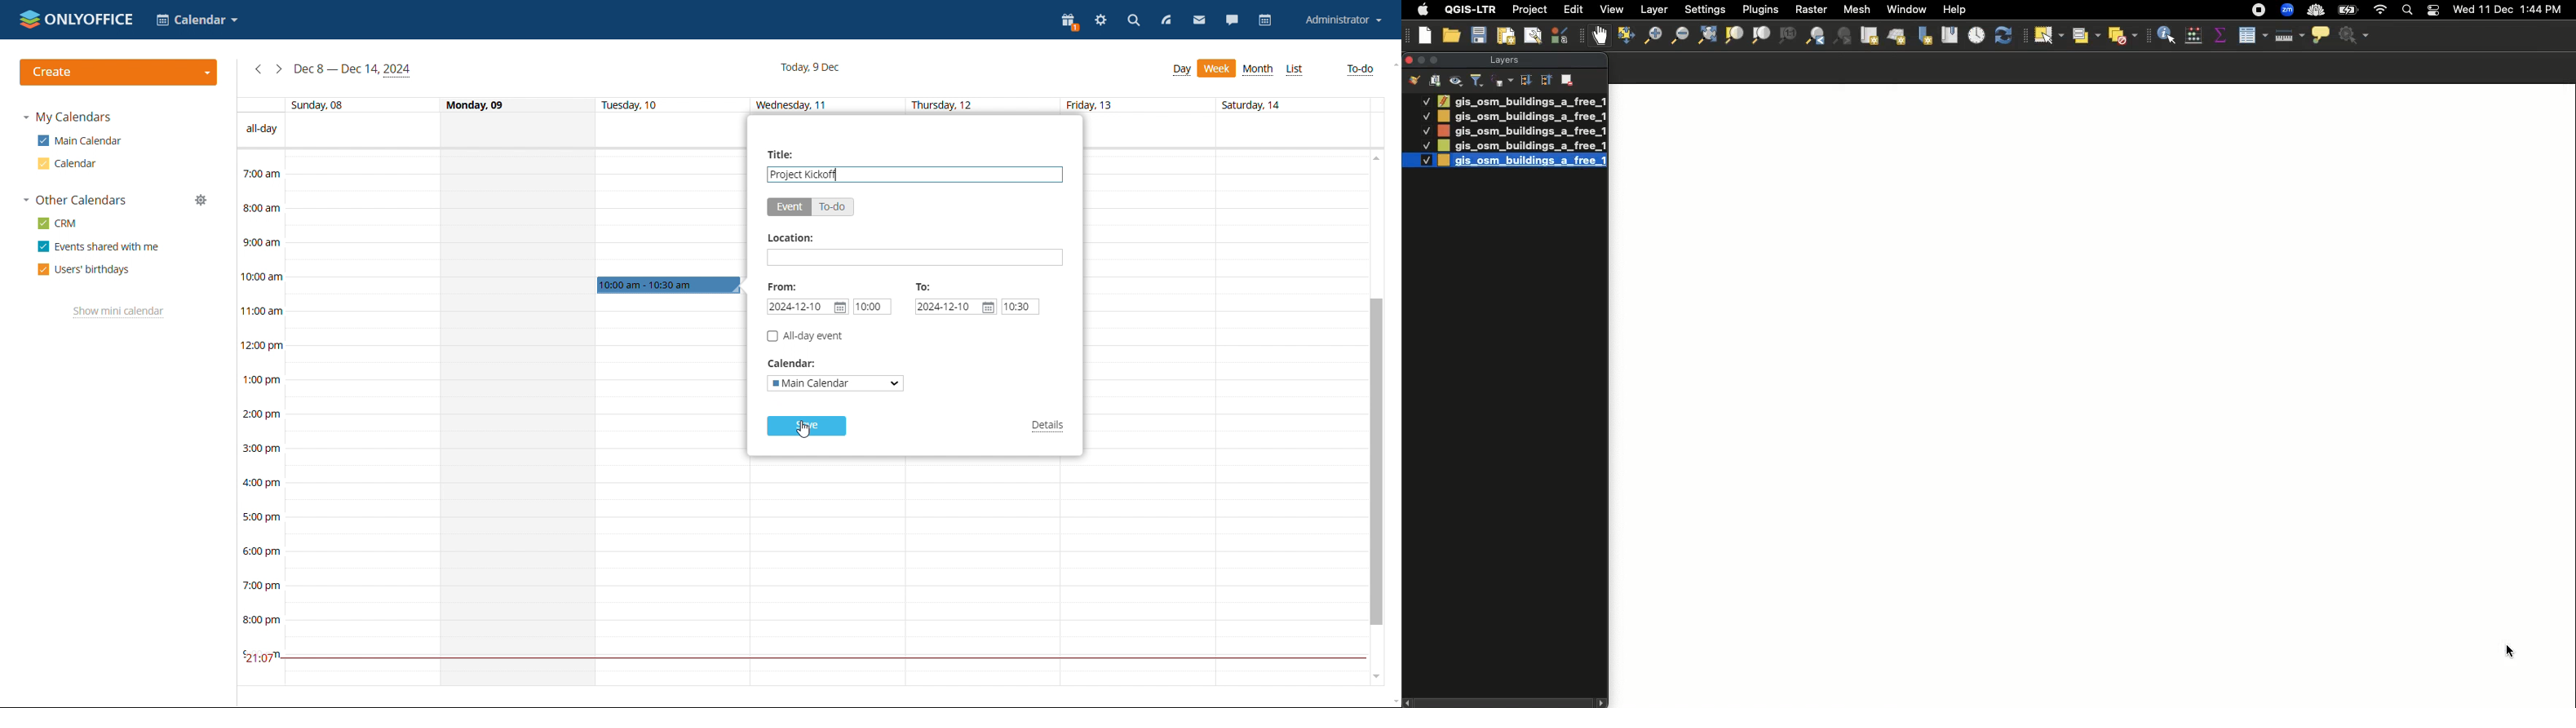 The height and width of the screenshot is (728, 2576). I want to click on Zoom out, so click(1649, 38).